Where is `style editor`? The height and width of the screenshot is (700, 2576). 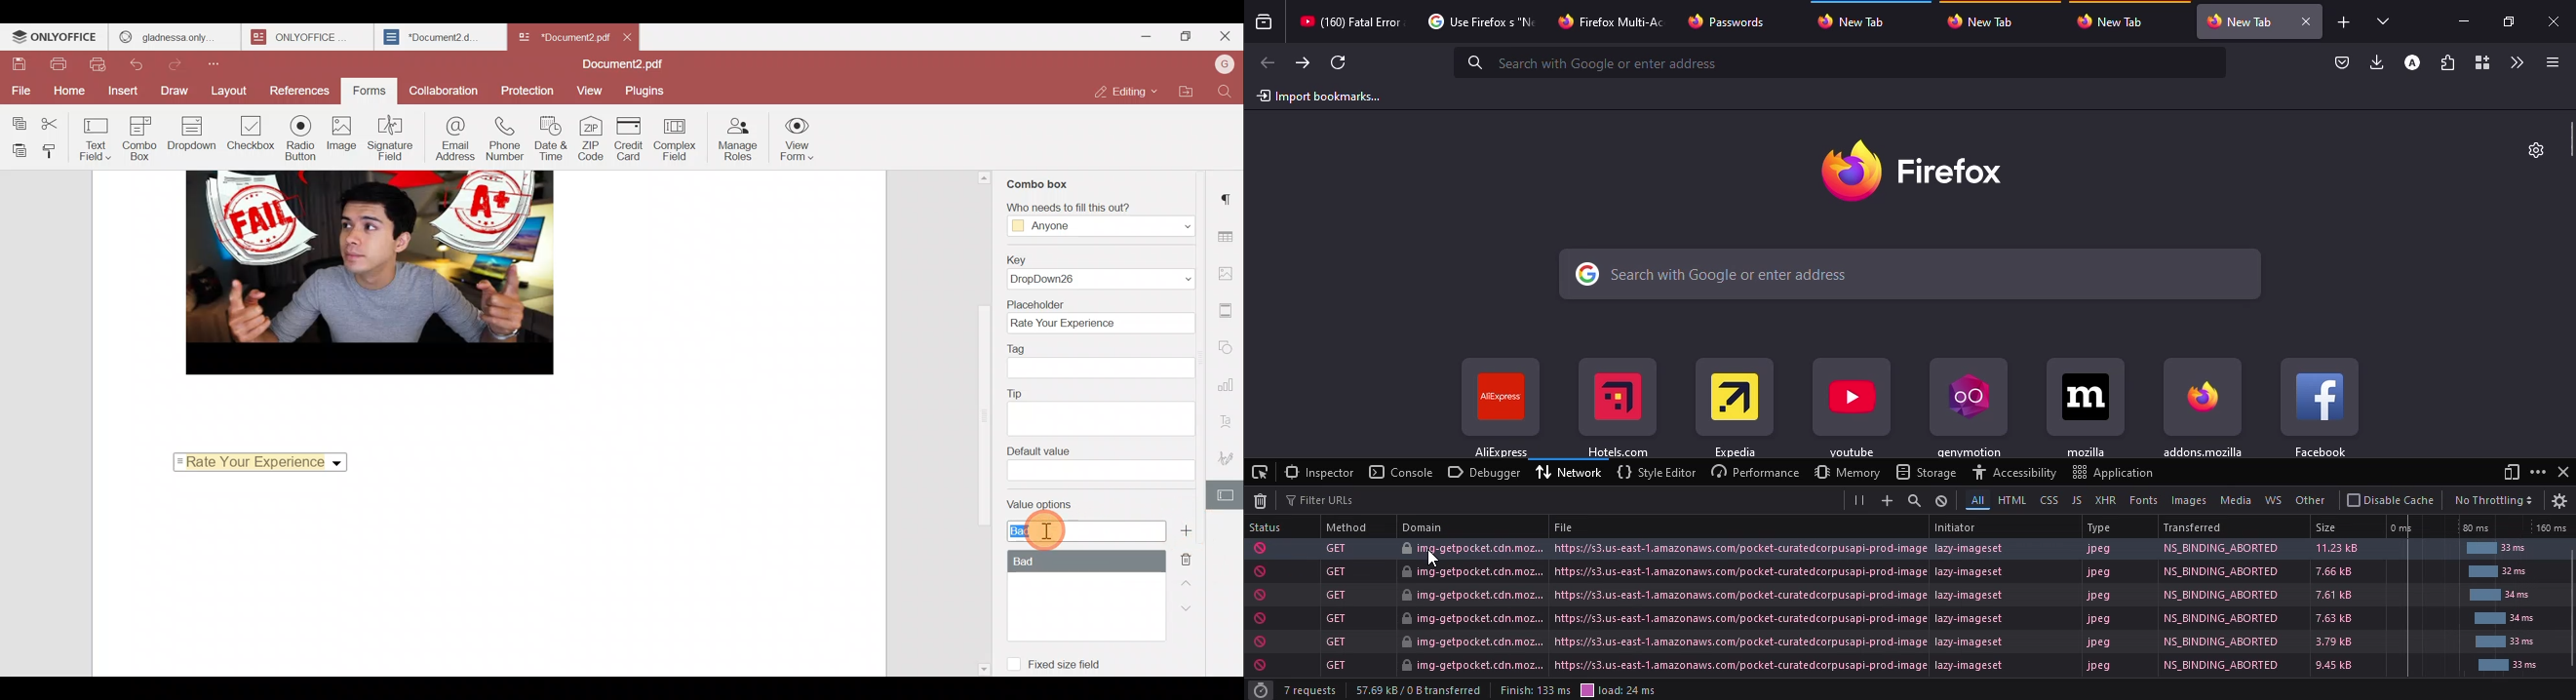
style editor is located at coordinates (1655, 472).